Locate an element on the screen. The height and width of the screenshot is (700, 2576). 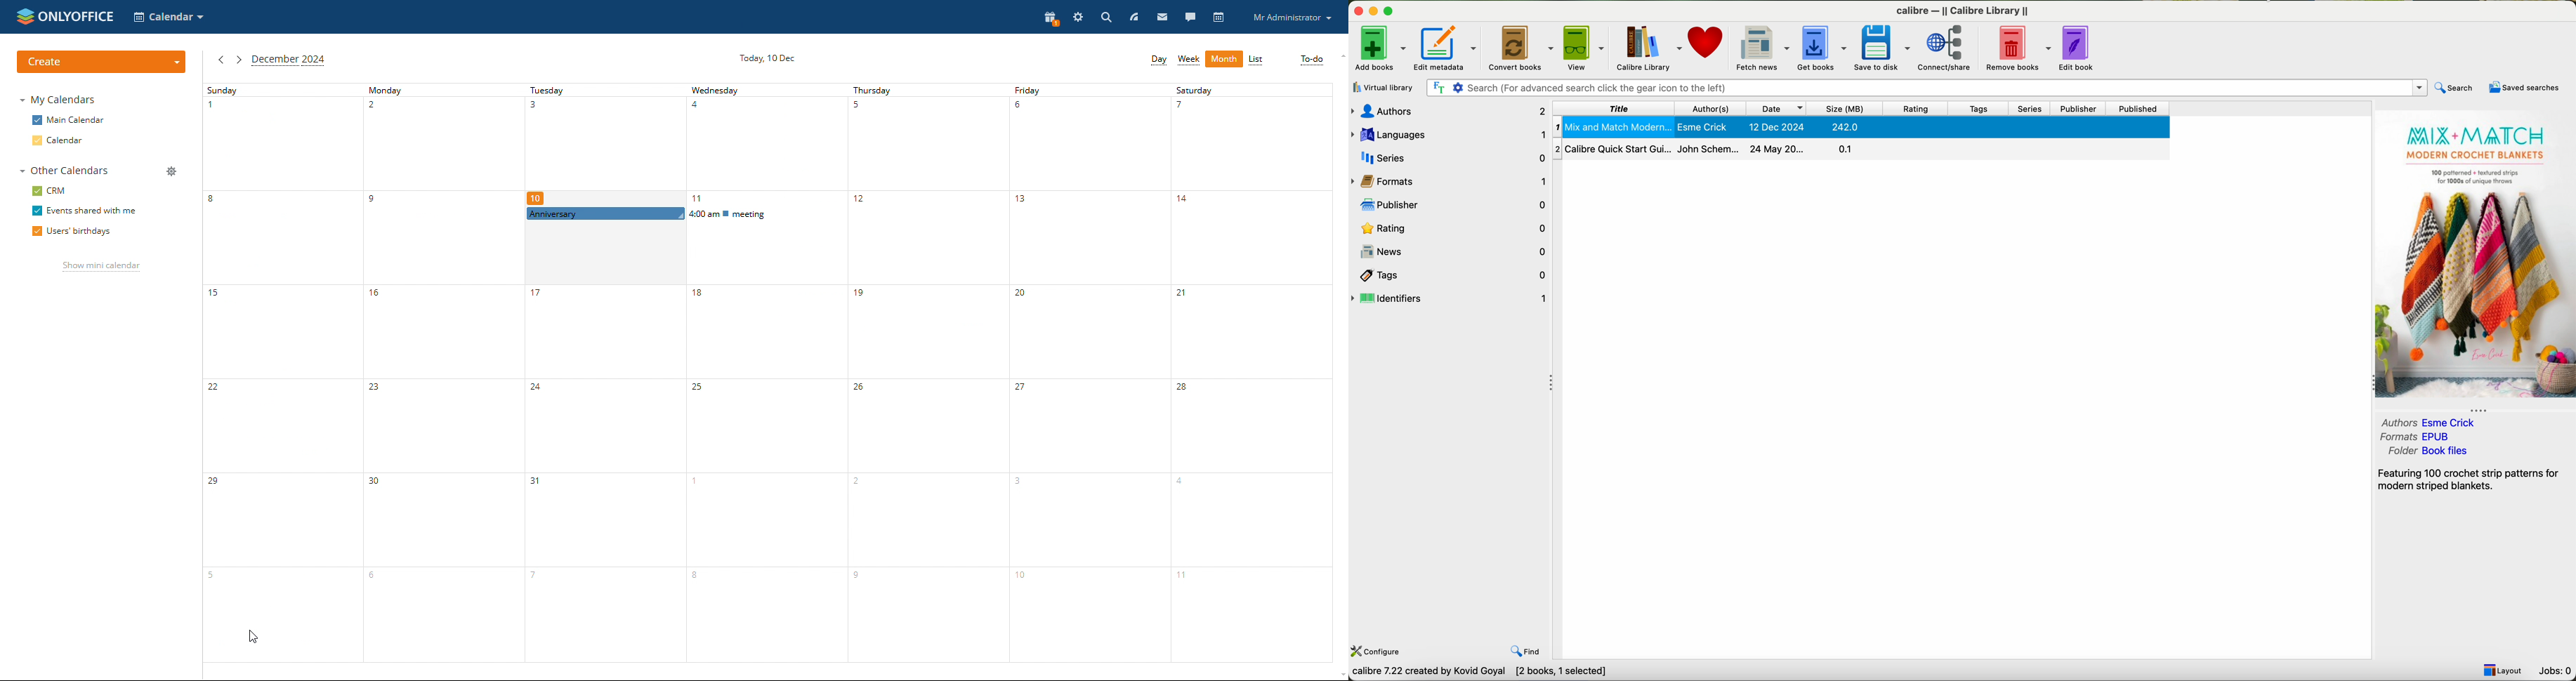
find is located at coordinates (1529, 652).